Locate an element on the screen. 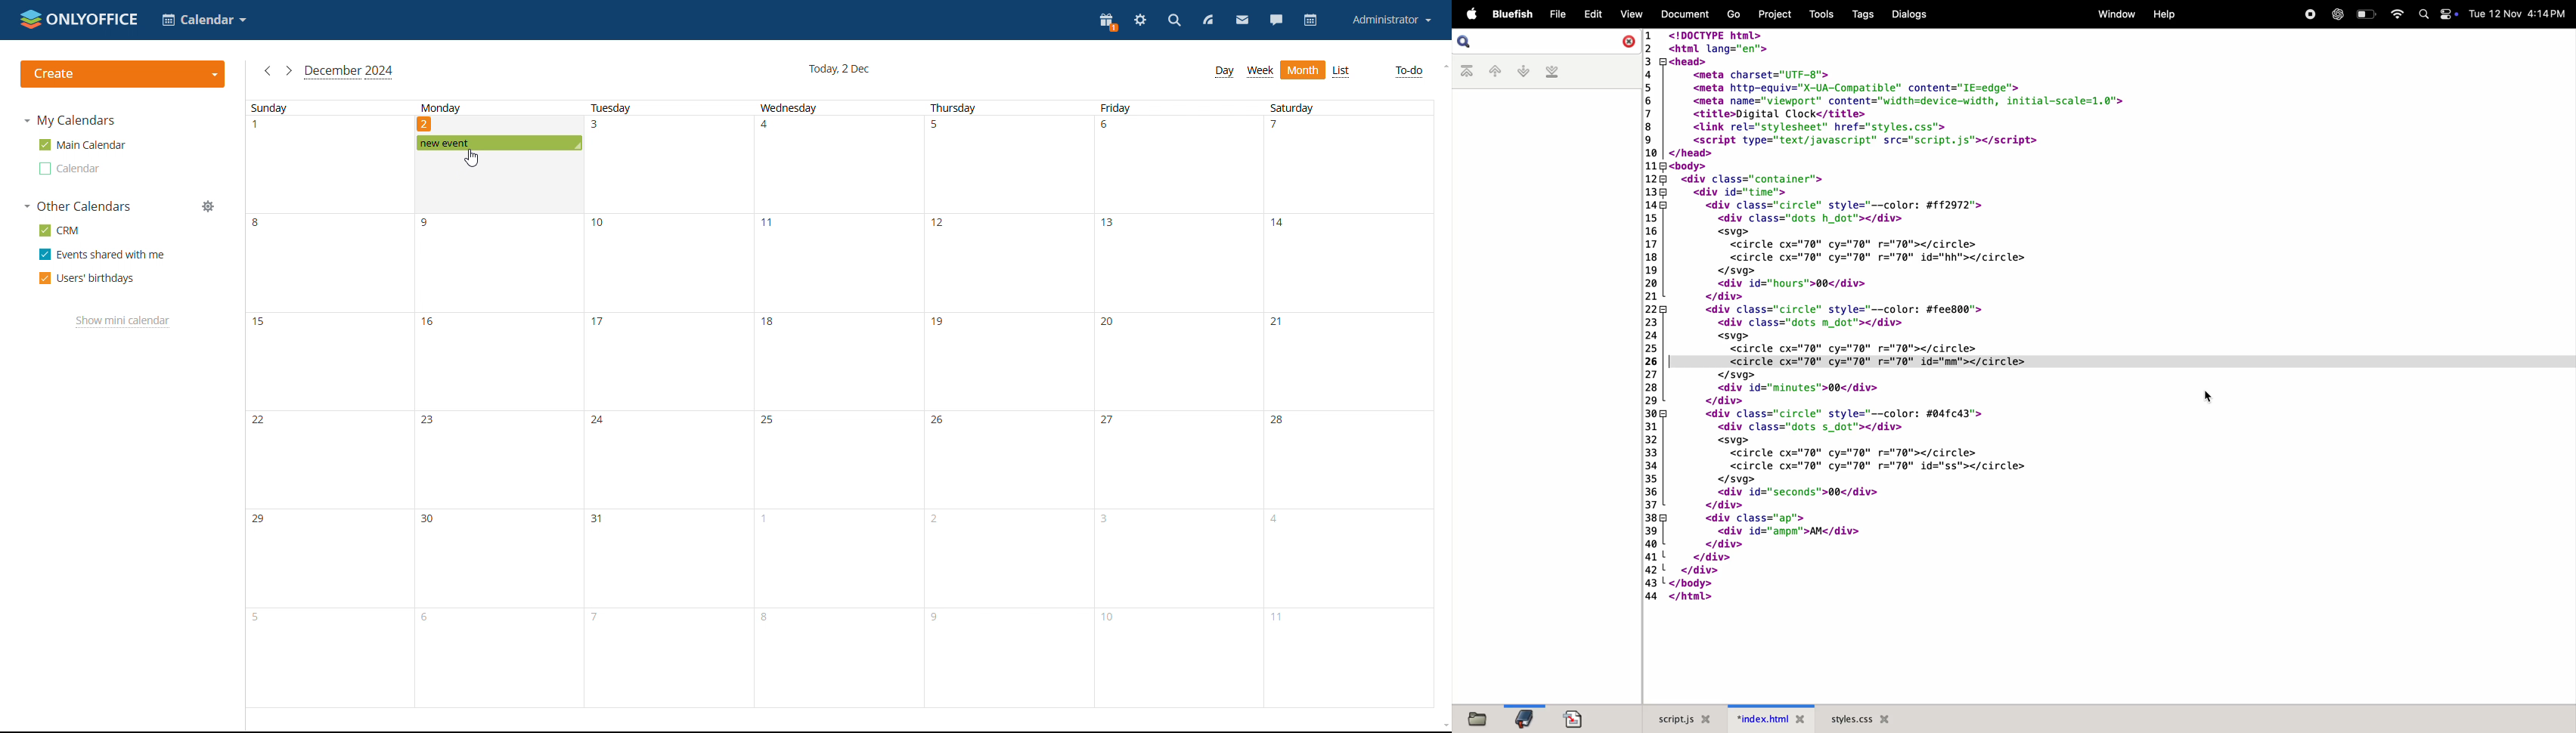 The width and height of the screenshot is (2576, 756). go is located at coordinates (1732, 15).